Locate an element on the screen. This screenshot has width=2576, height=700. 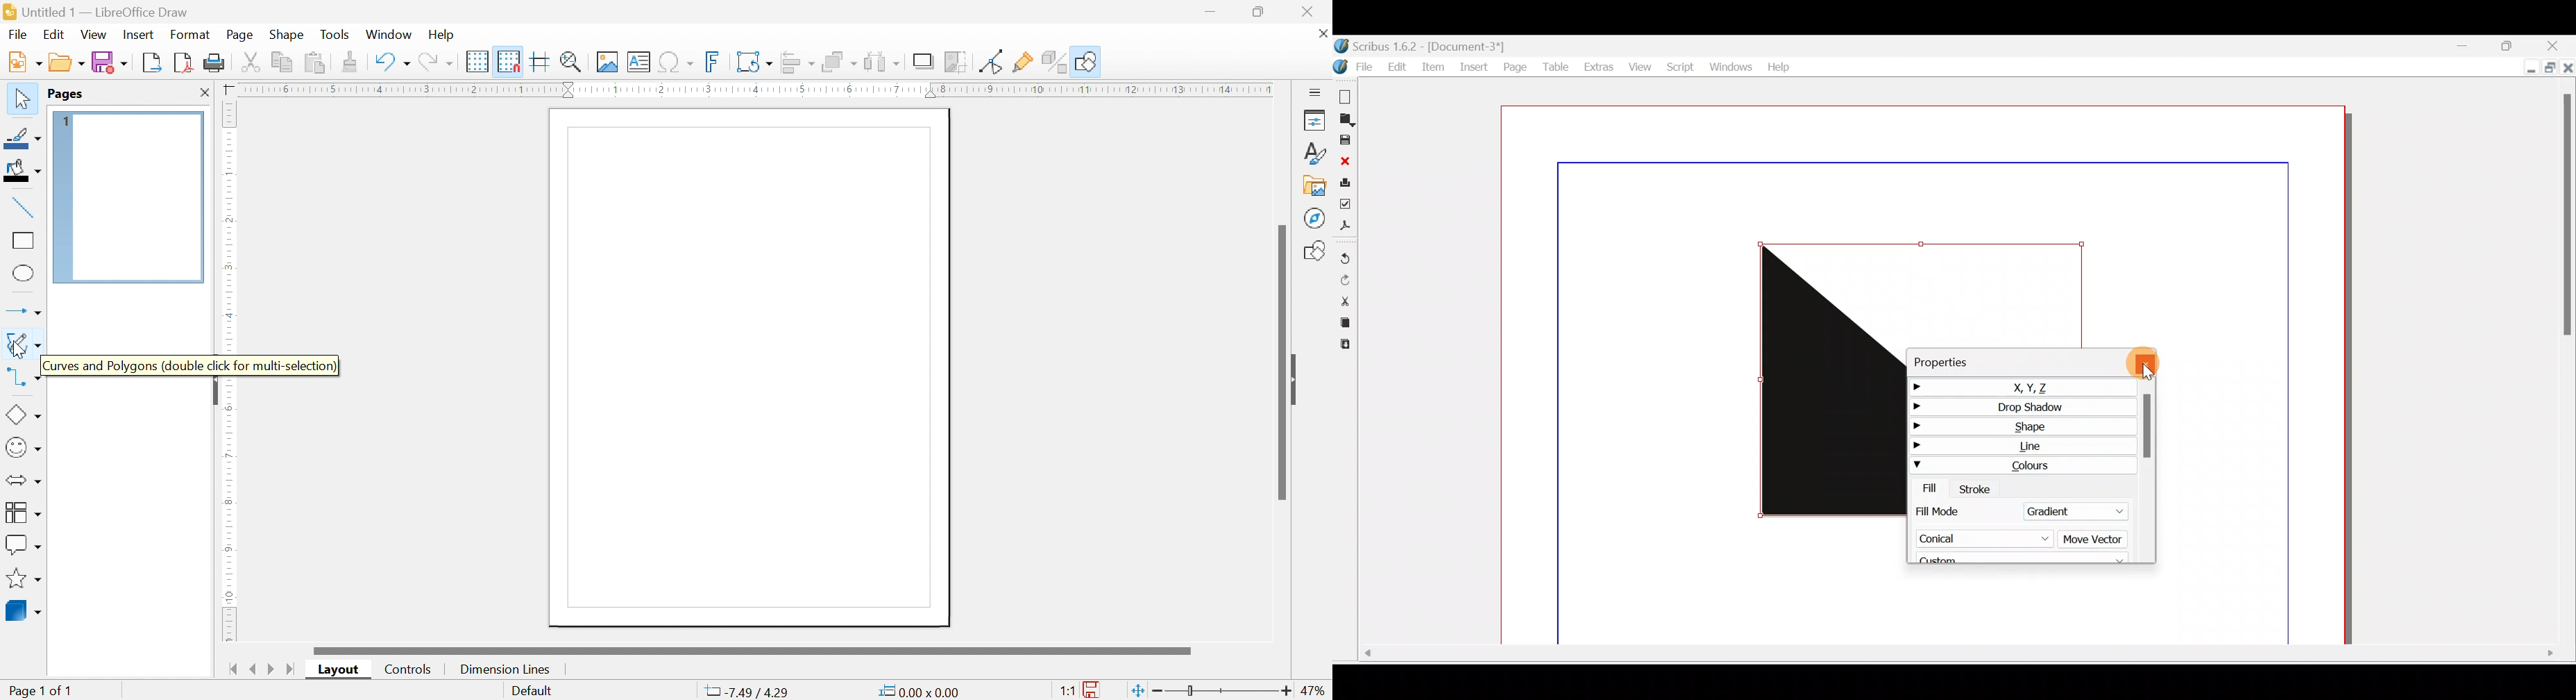
curves and polygons (double click for multi-selection) is located at coordinates (25, 346).